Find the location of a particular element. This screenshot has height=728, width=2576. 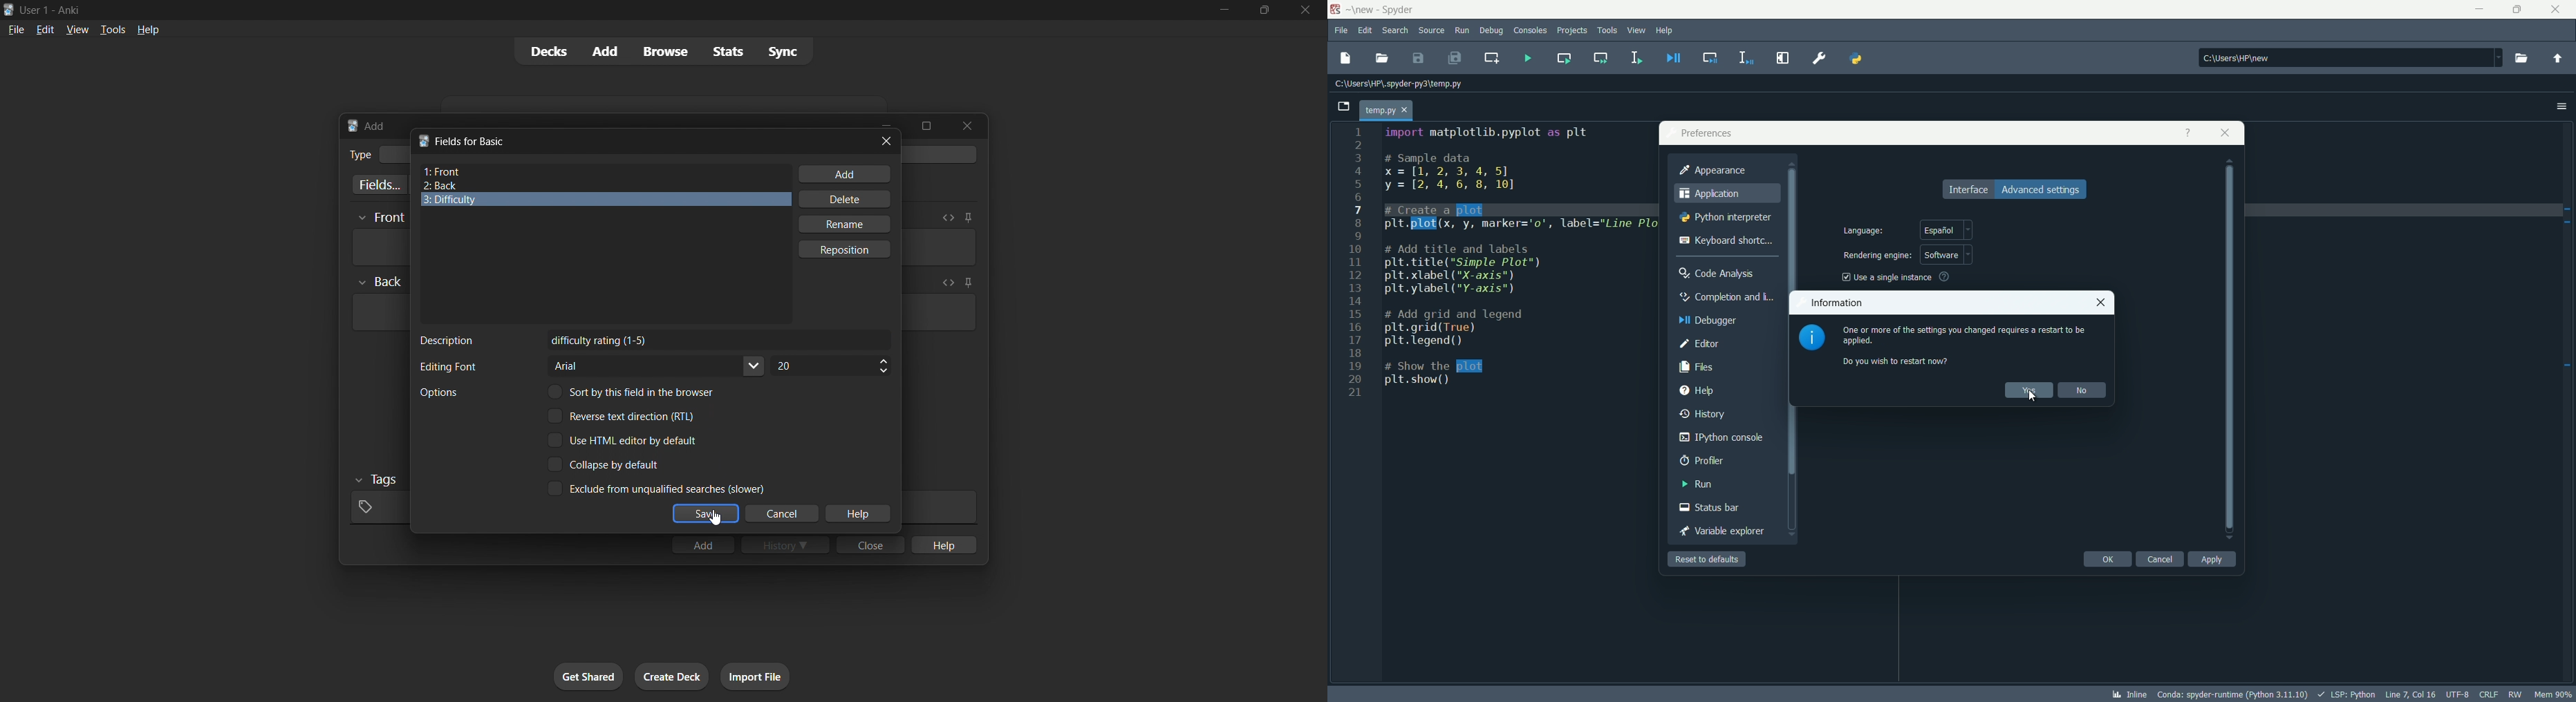

appearance is located at coordinates (1713, 170).